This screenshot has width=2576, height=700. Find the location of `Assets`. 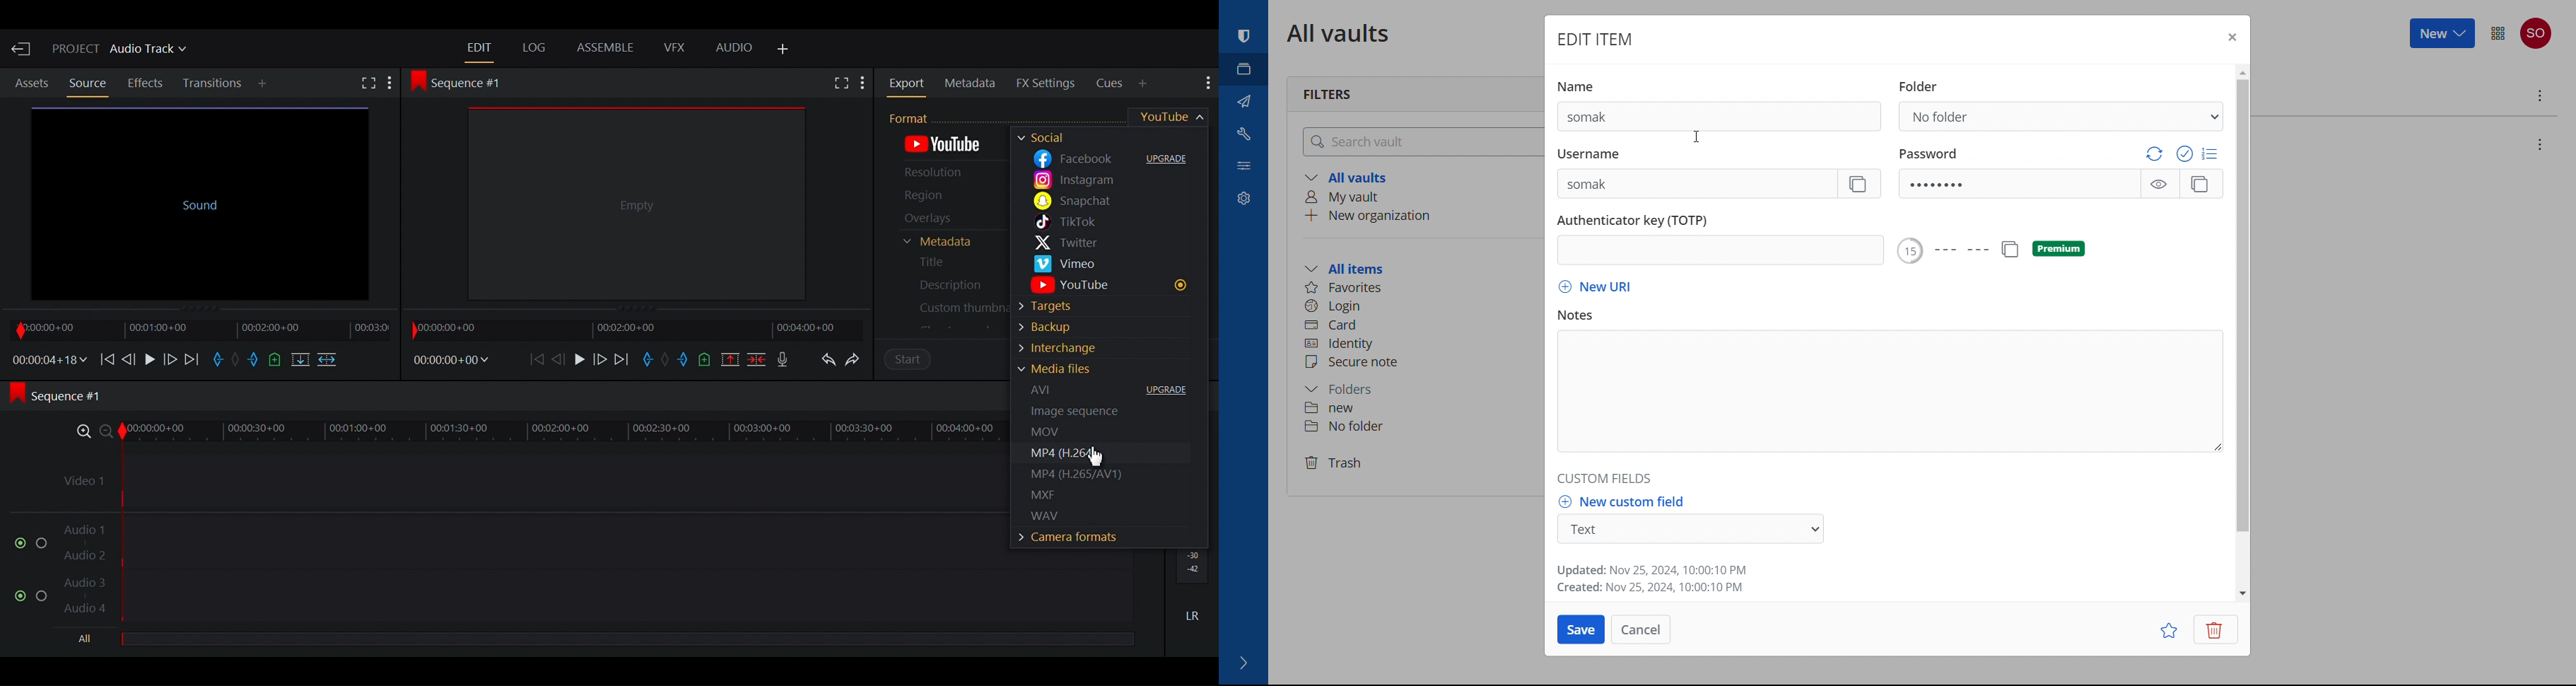

Assets is located at coordinates (32, 84).